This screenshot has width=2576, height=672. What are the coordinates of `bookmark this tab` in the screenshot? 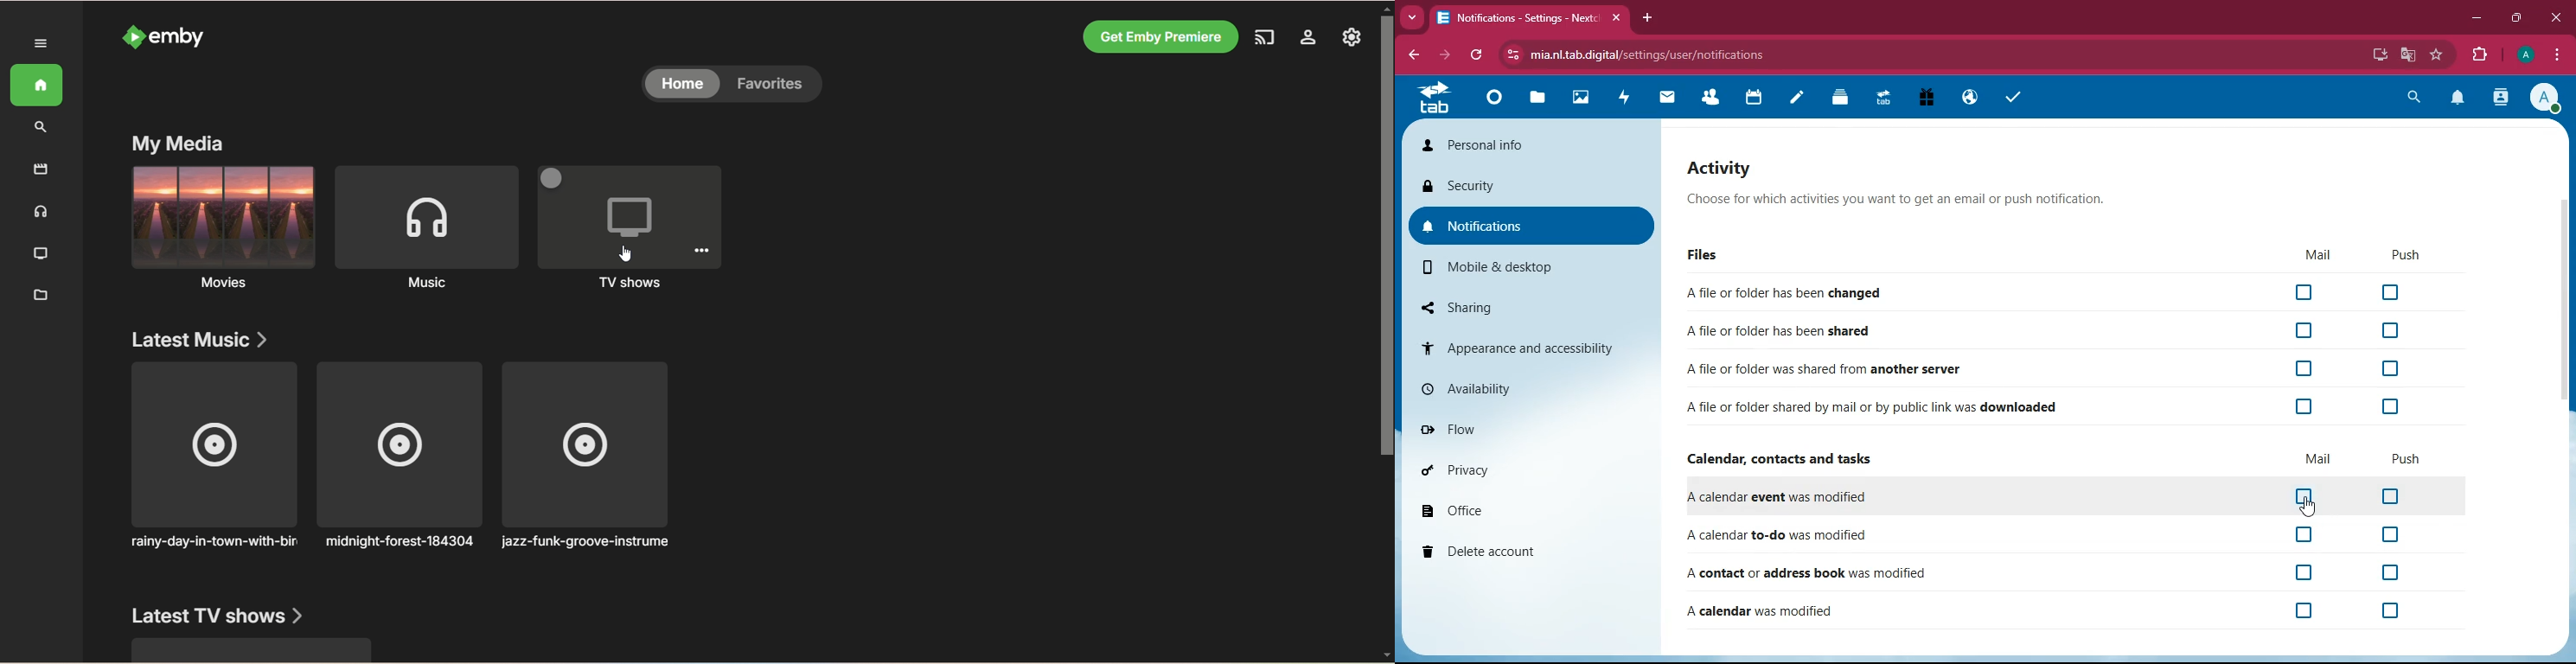 It's located at (2437, 53).